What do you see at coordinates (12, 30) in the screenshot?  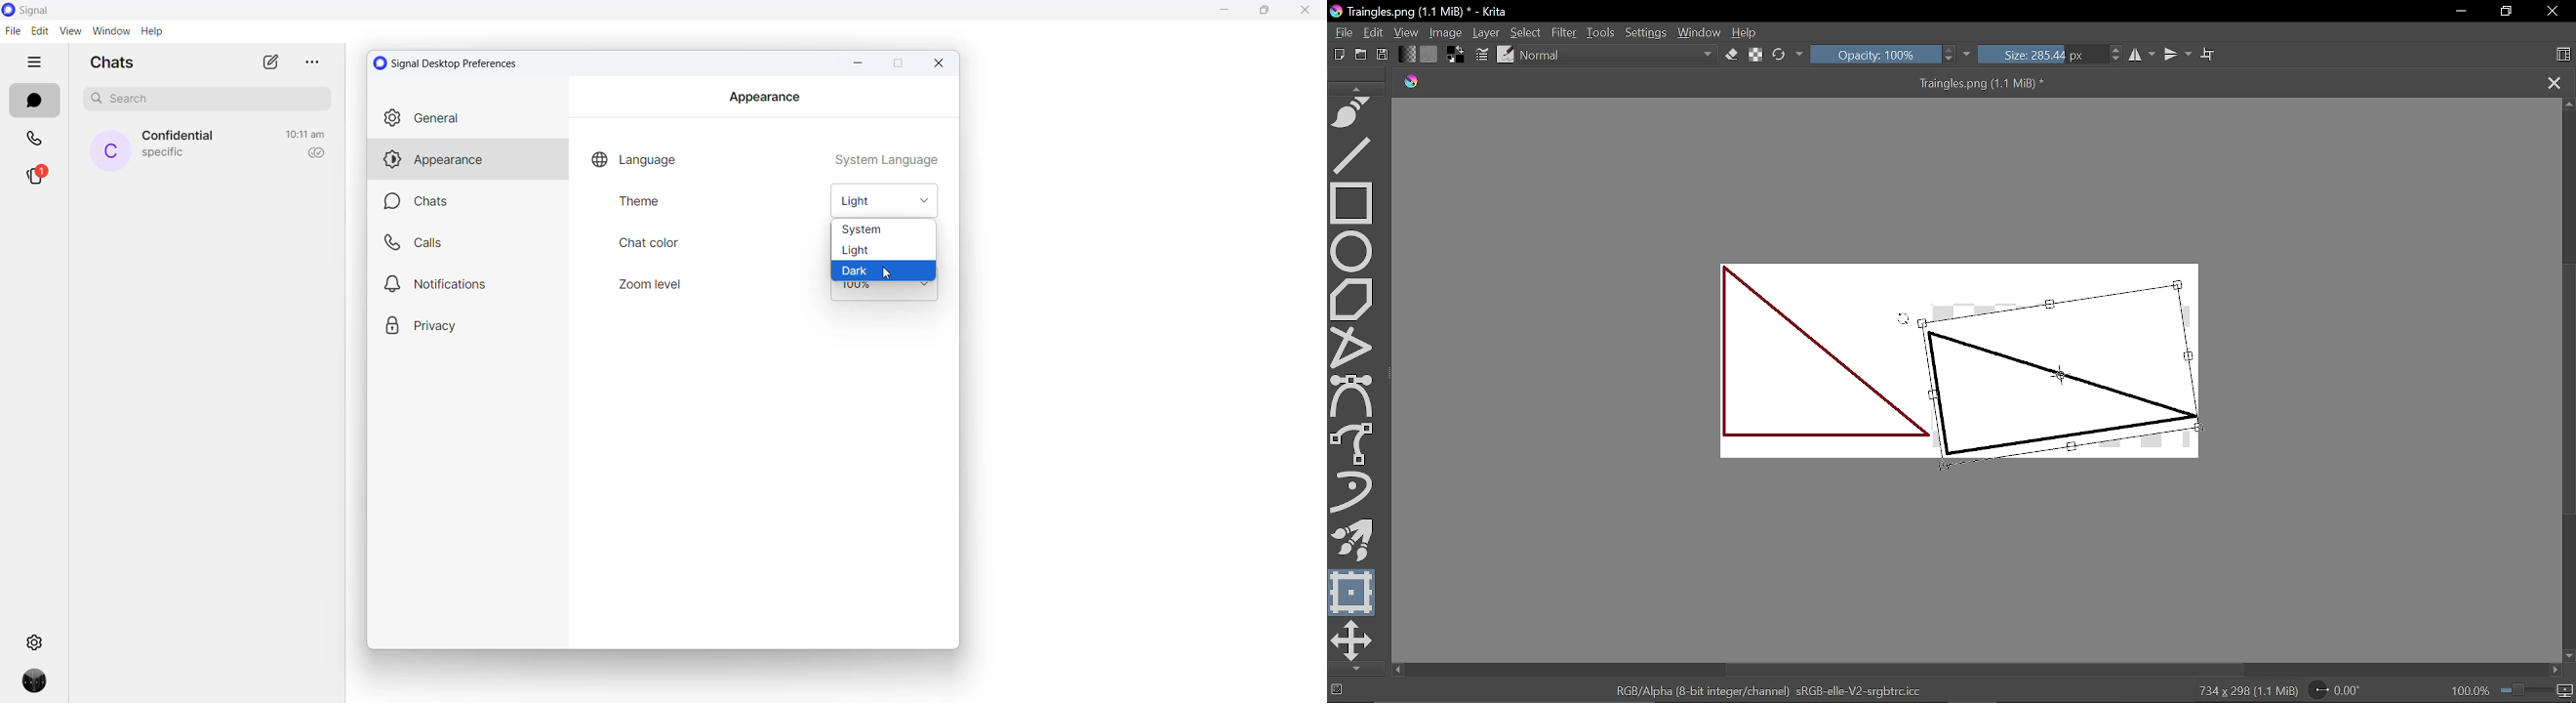 I see `file` at bounding box center [12, 30].